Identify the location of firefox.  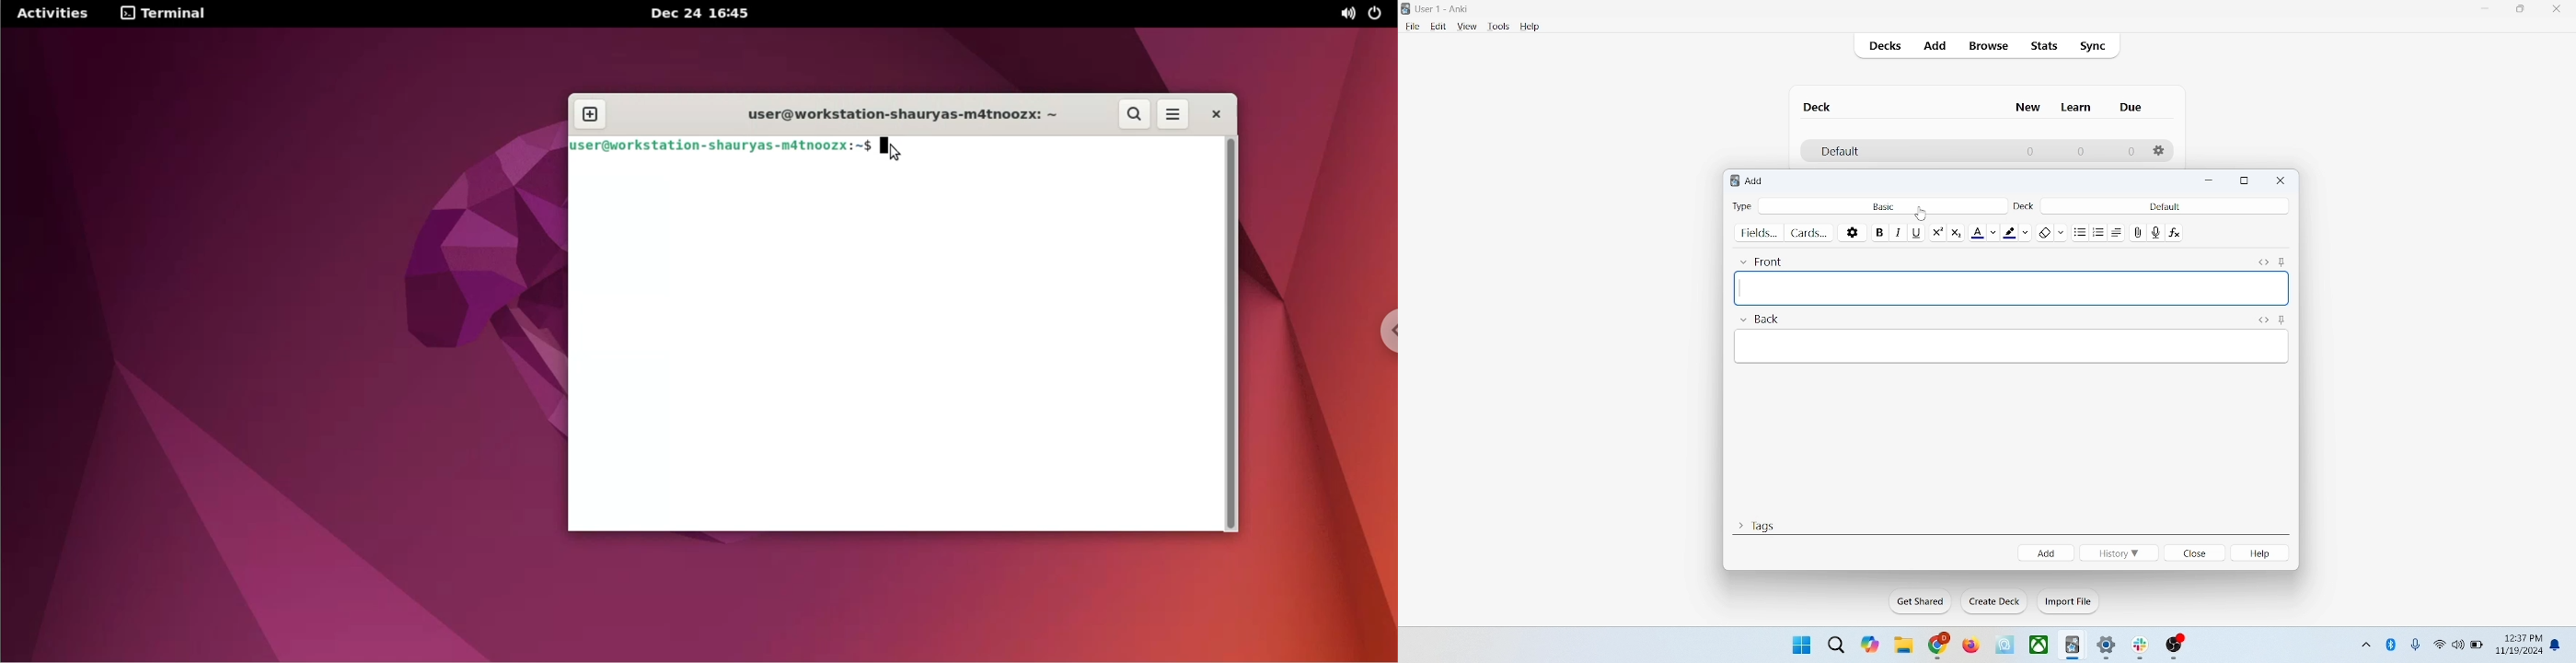
(1970, 646).